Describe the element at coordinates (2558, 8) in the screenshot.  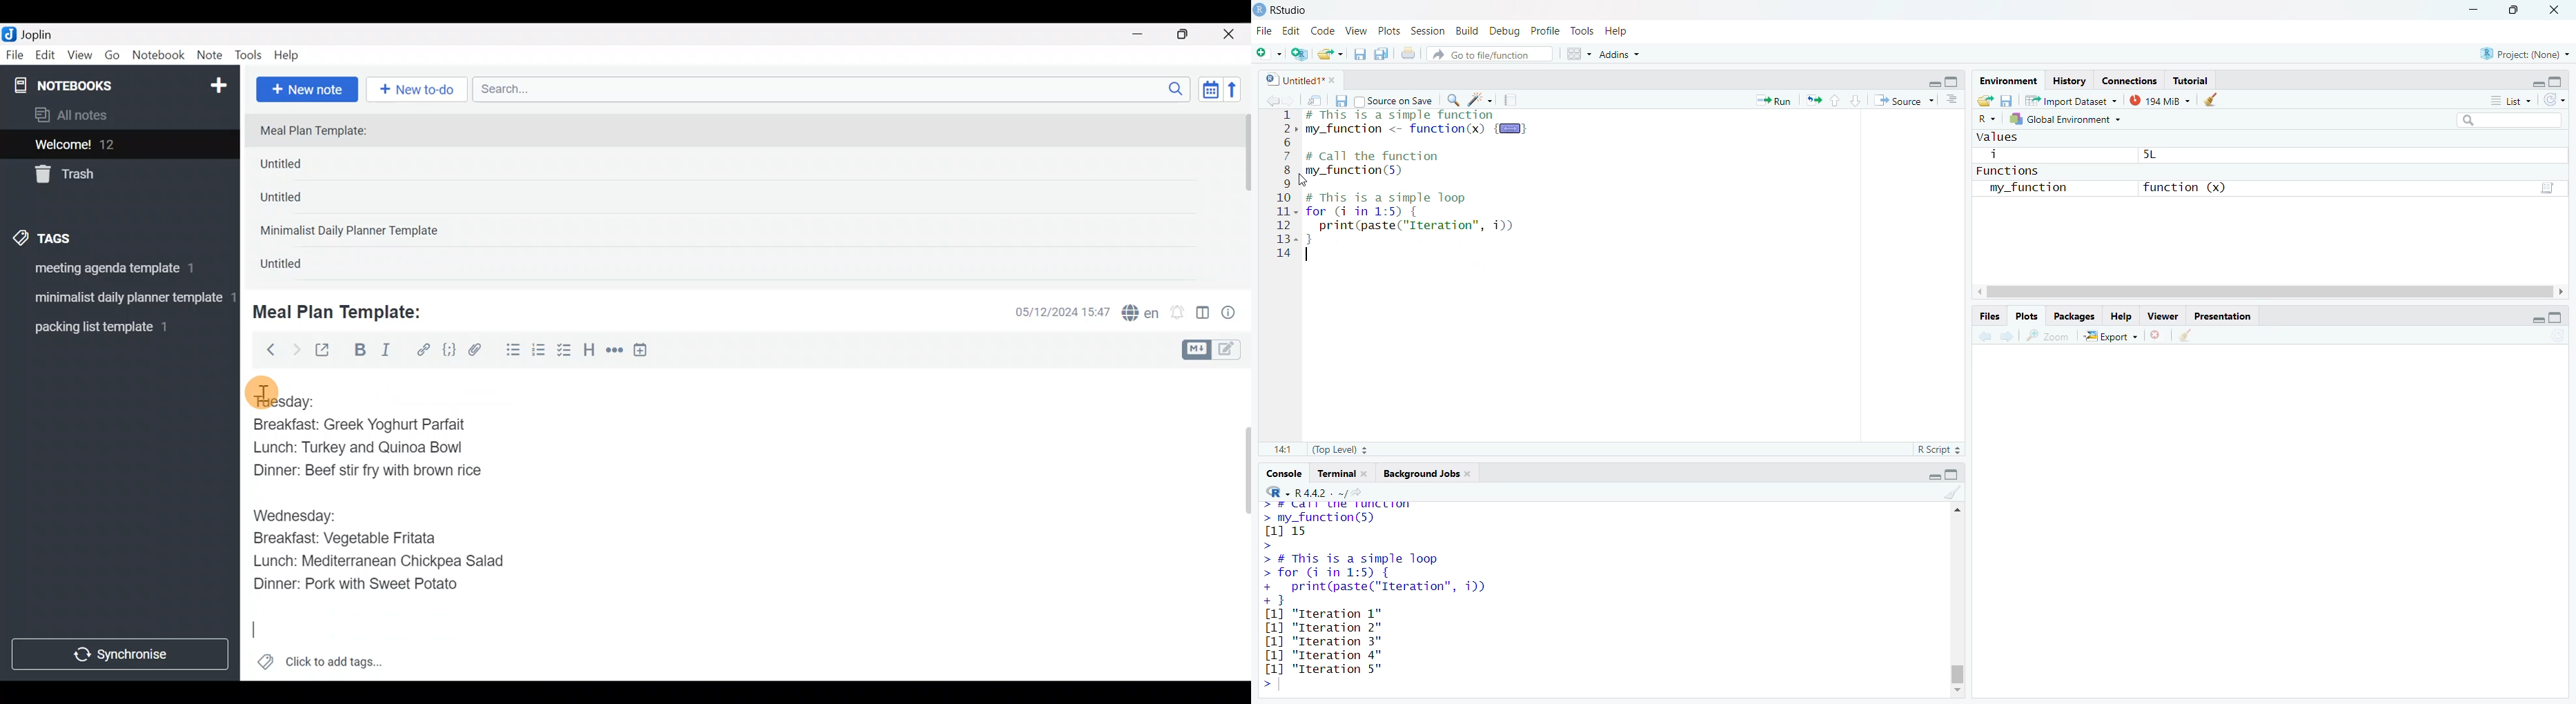
I see `close` at that location.